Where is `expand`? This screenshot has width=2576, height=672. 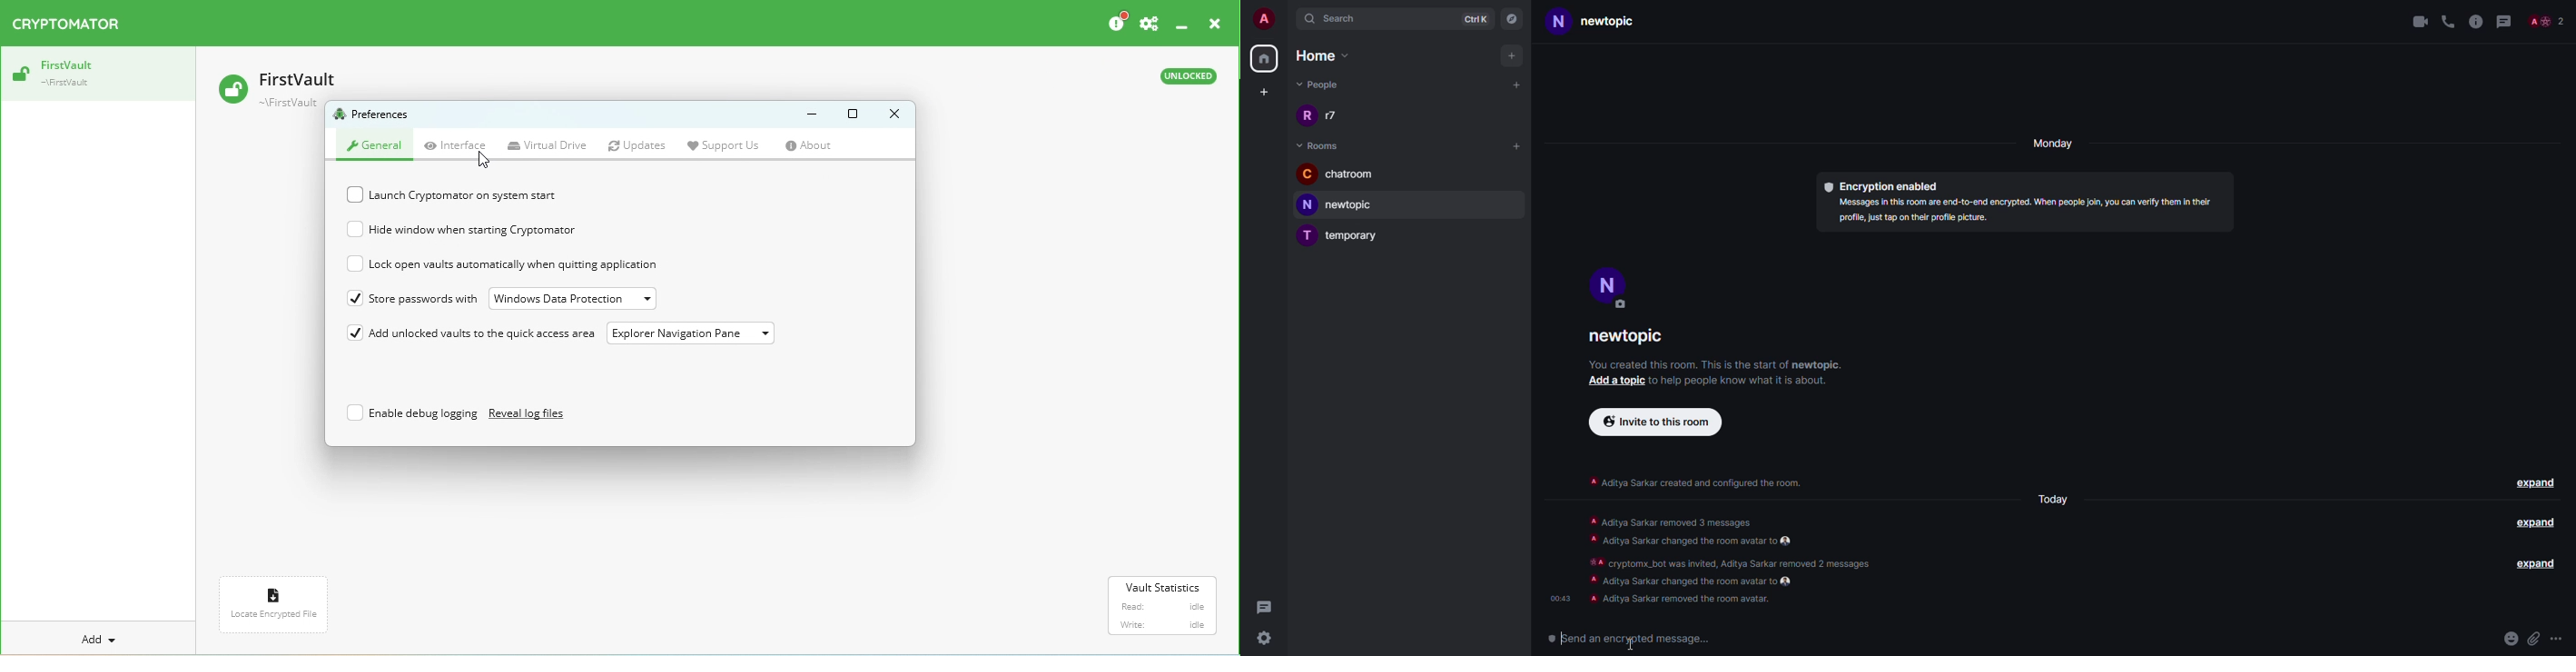 expand is located at coordinates (2538, 483).